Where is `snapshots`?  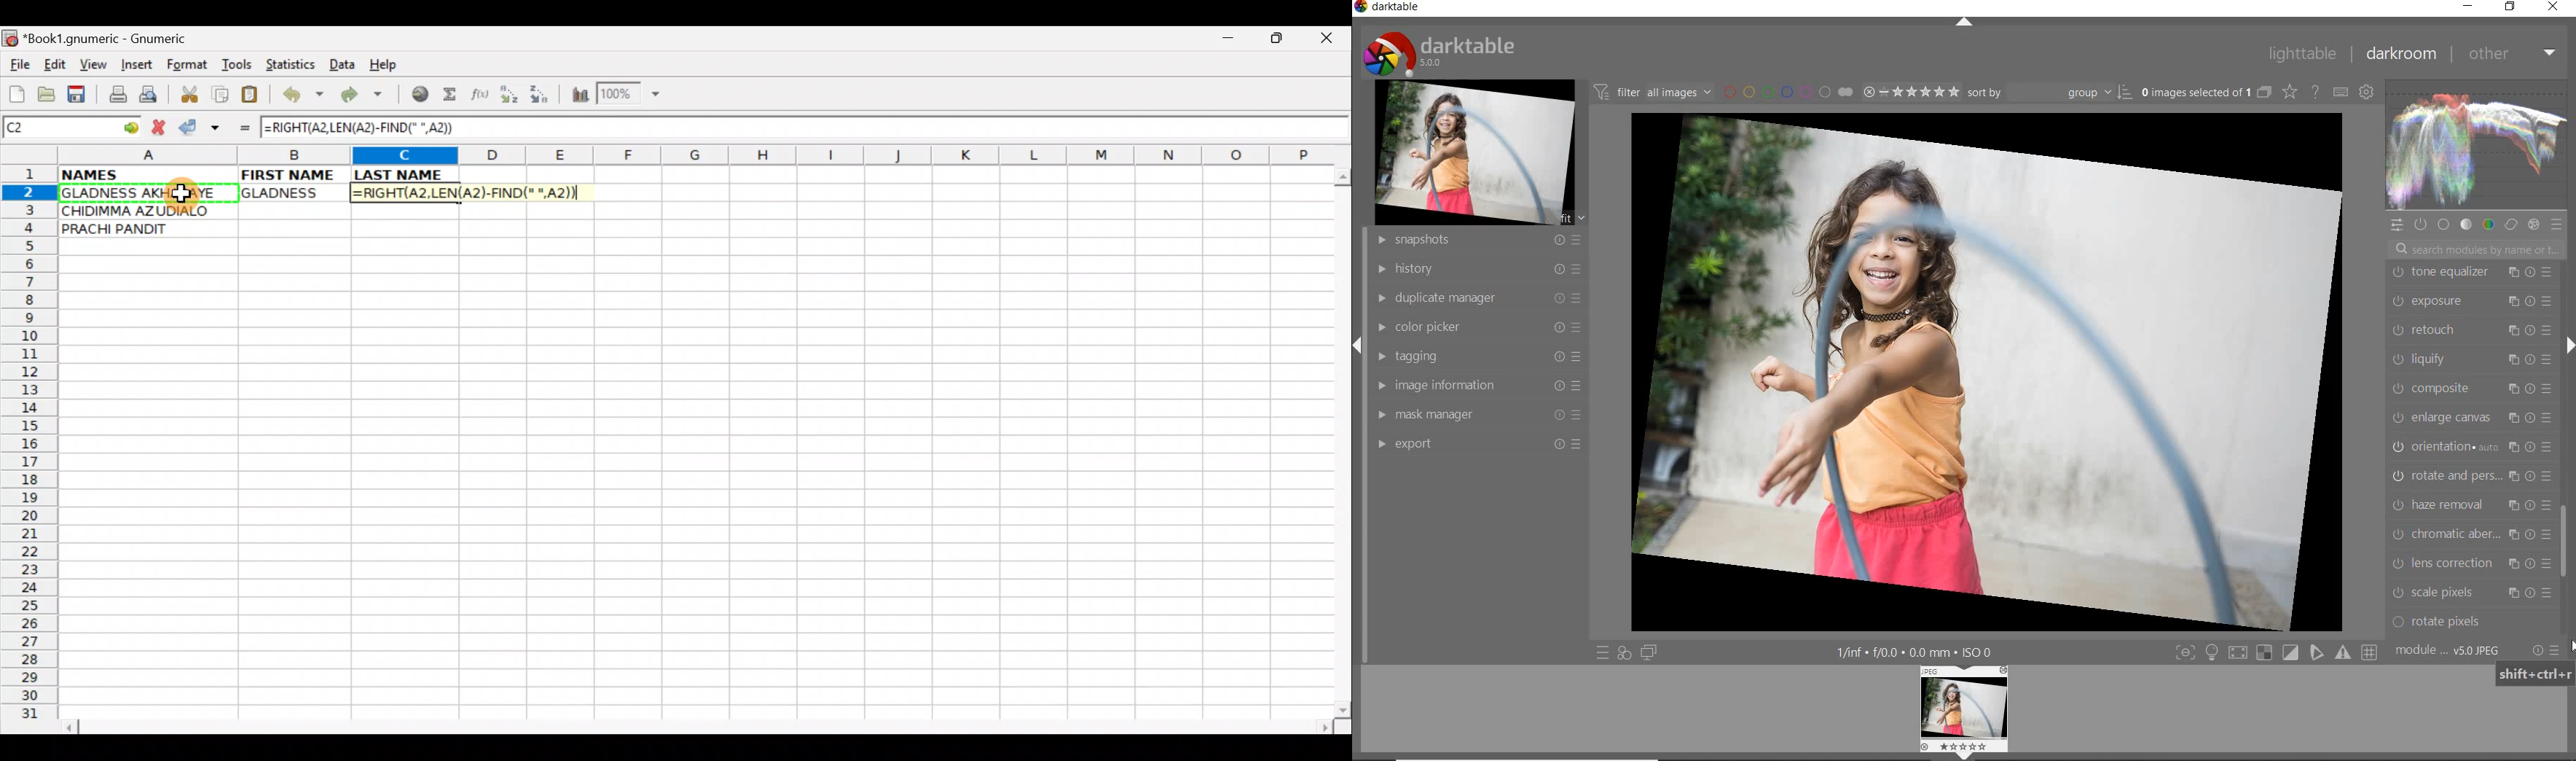
snapshots is located at coordinates (1476, 241).